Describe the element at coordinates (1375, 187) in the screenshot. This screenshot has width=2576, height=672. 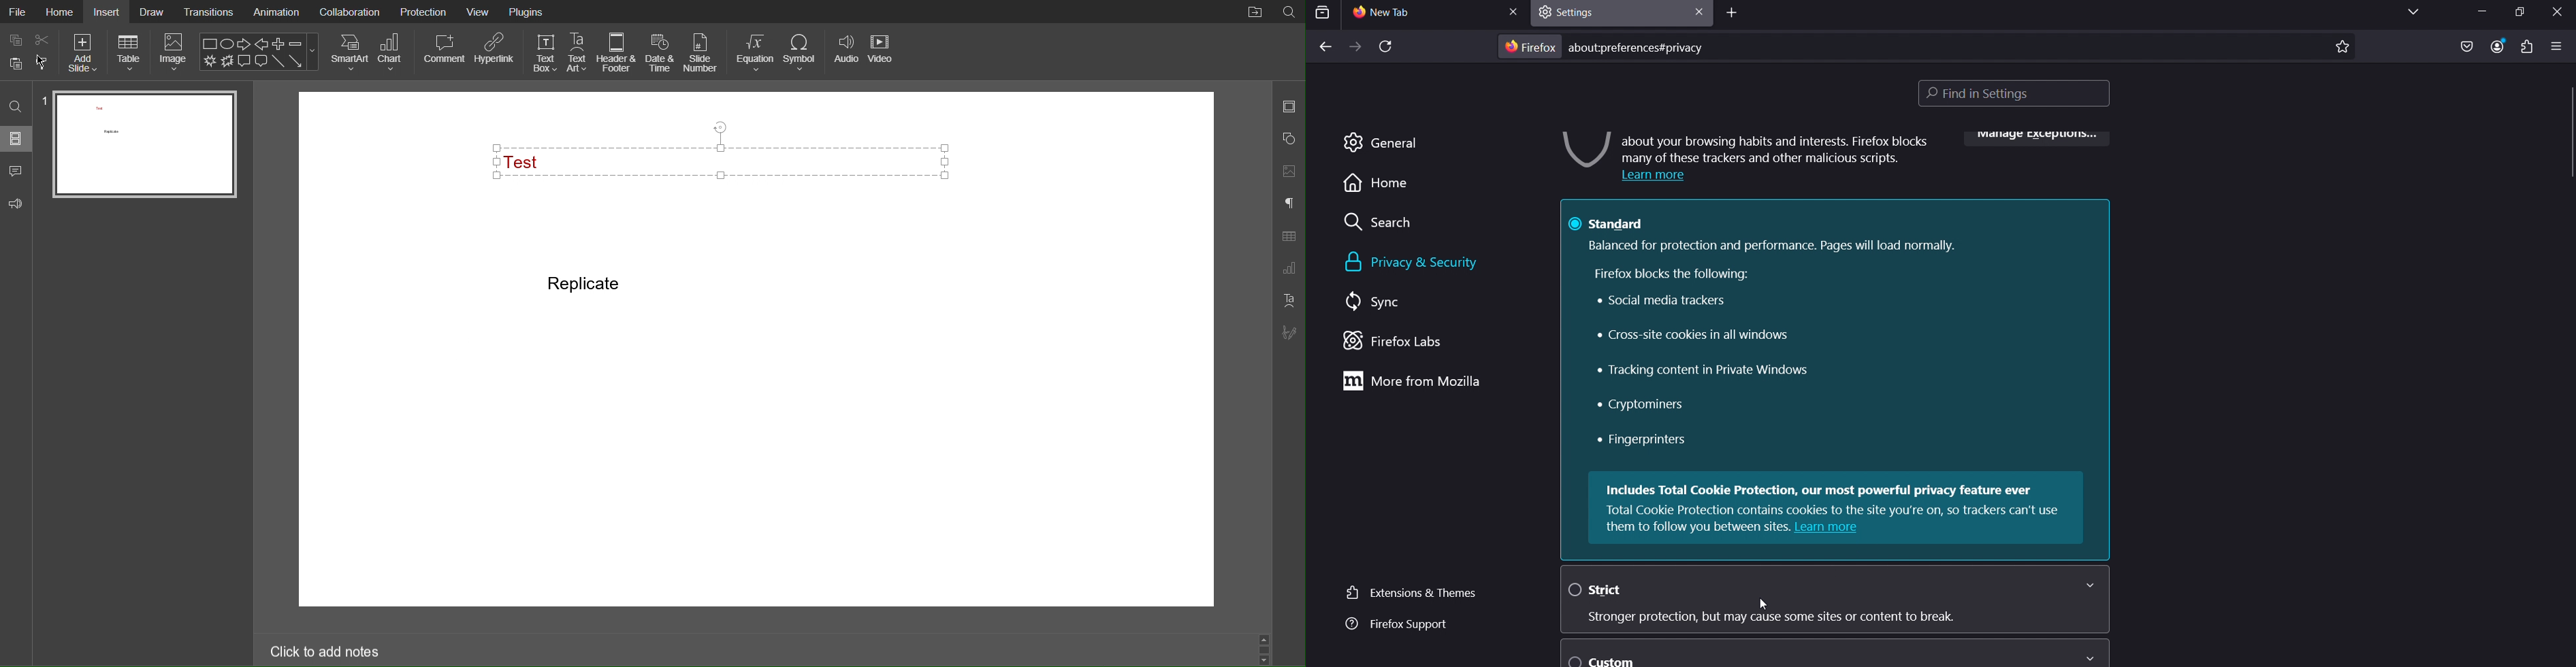
I see `home` at that location.